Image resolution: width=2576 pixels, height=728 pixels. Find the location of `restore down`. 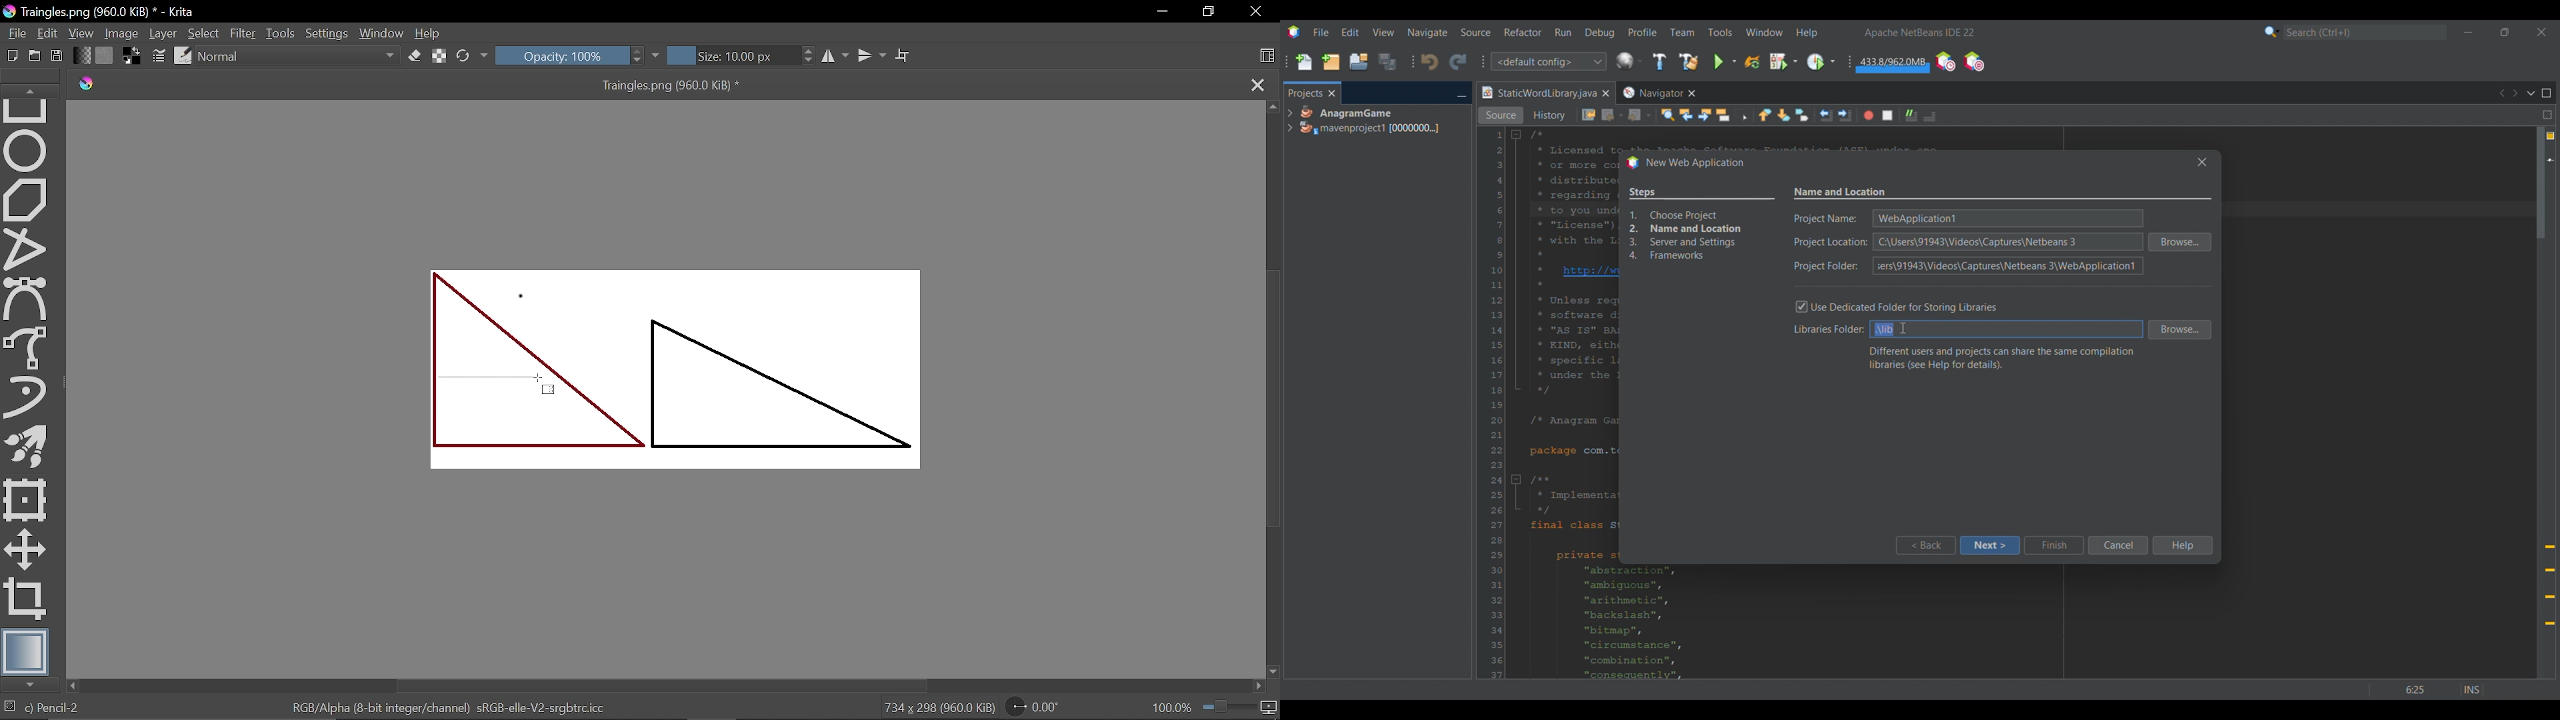

restore down is located at coordinates (1211, 11).